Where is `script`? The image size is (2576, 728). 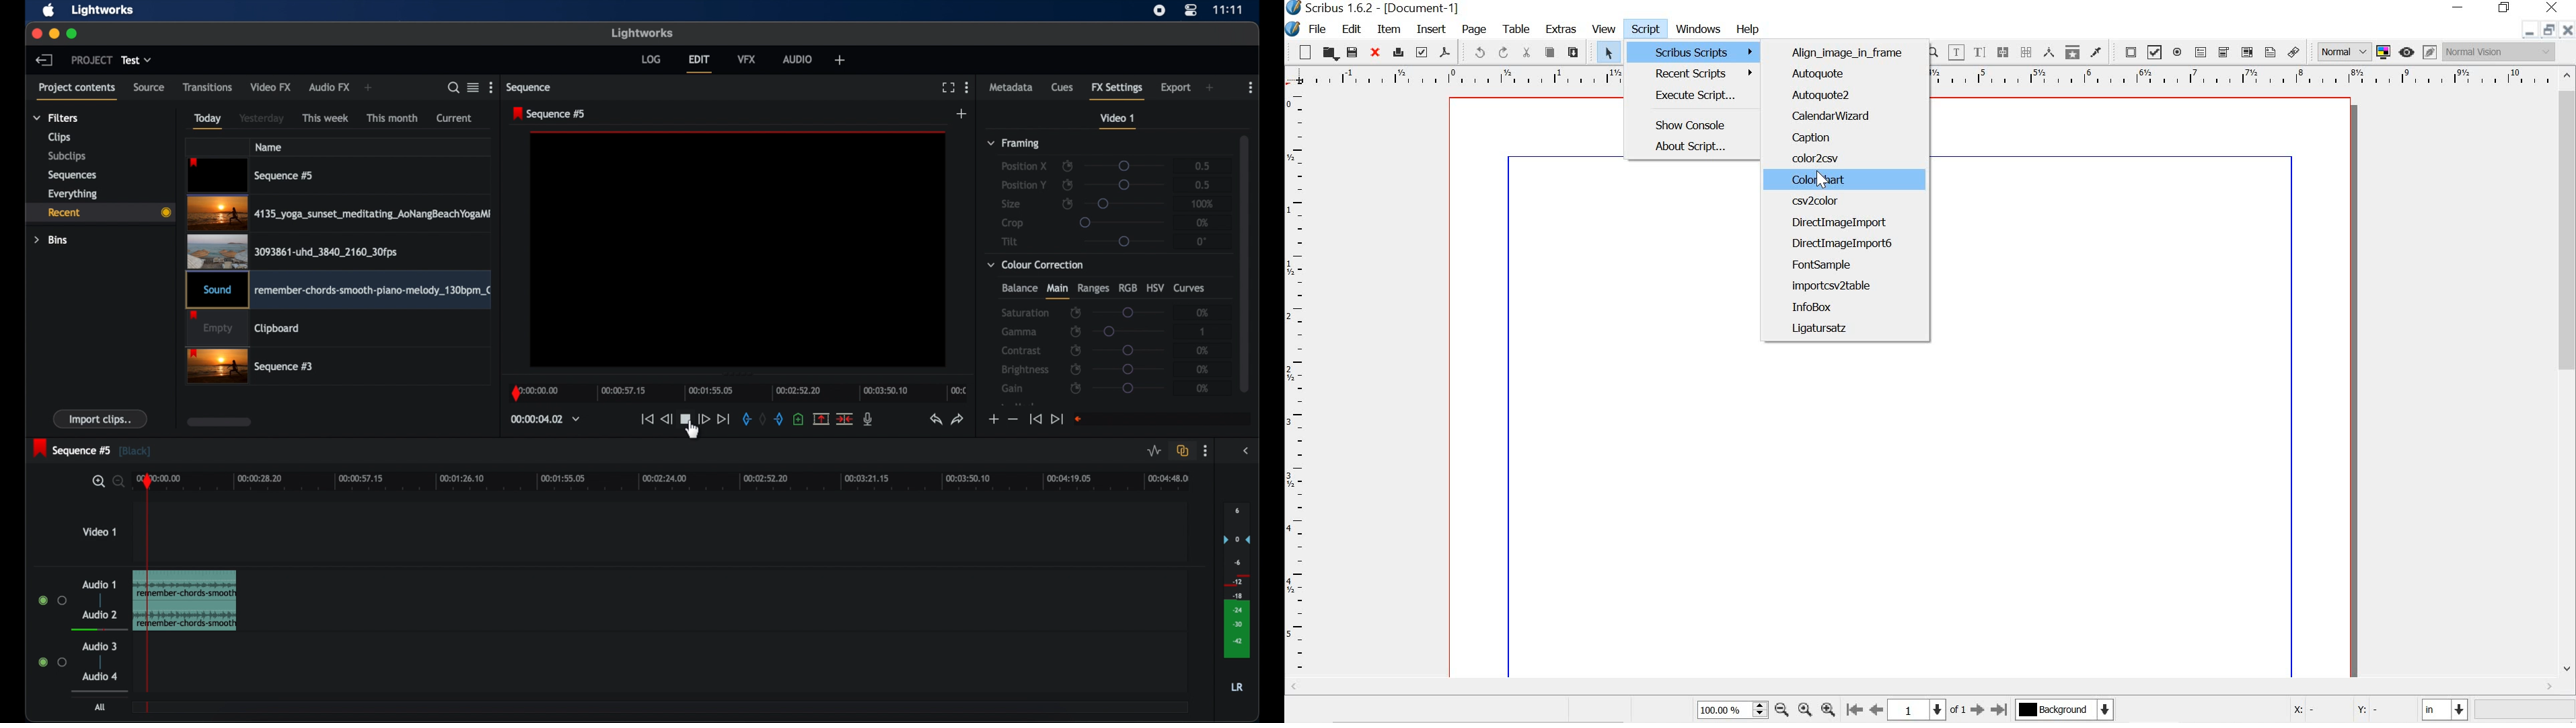 script is located at coordinates (1646, 29).